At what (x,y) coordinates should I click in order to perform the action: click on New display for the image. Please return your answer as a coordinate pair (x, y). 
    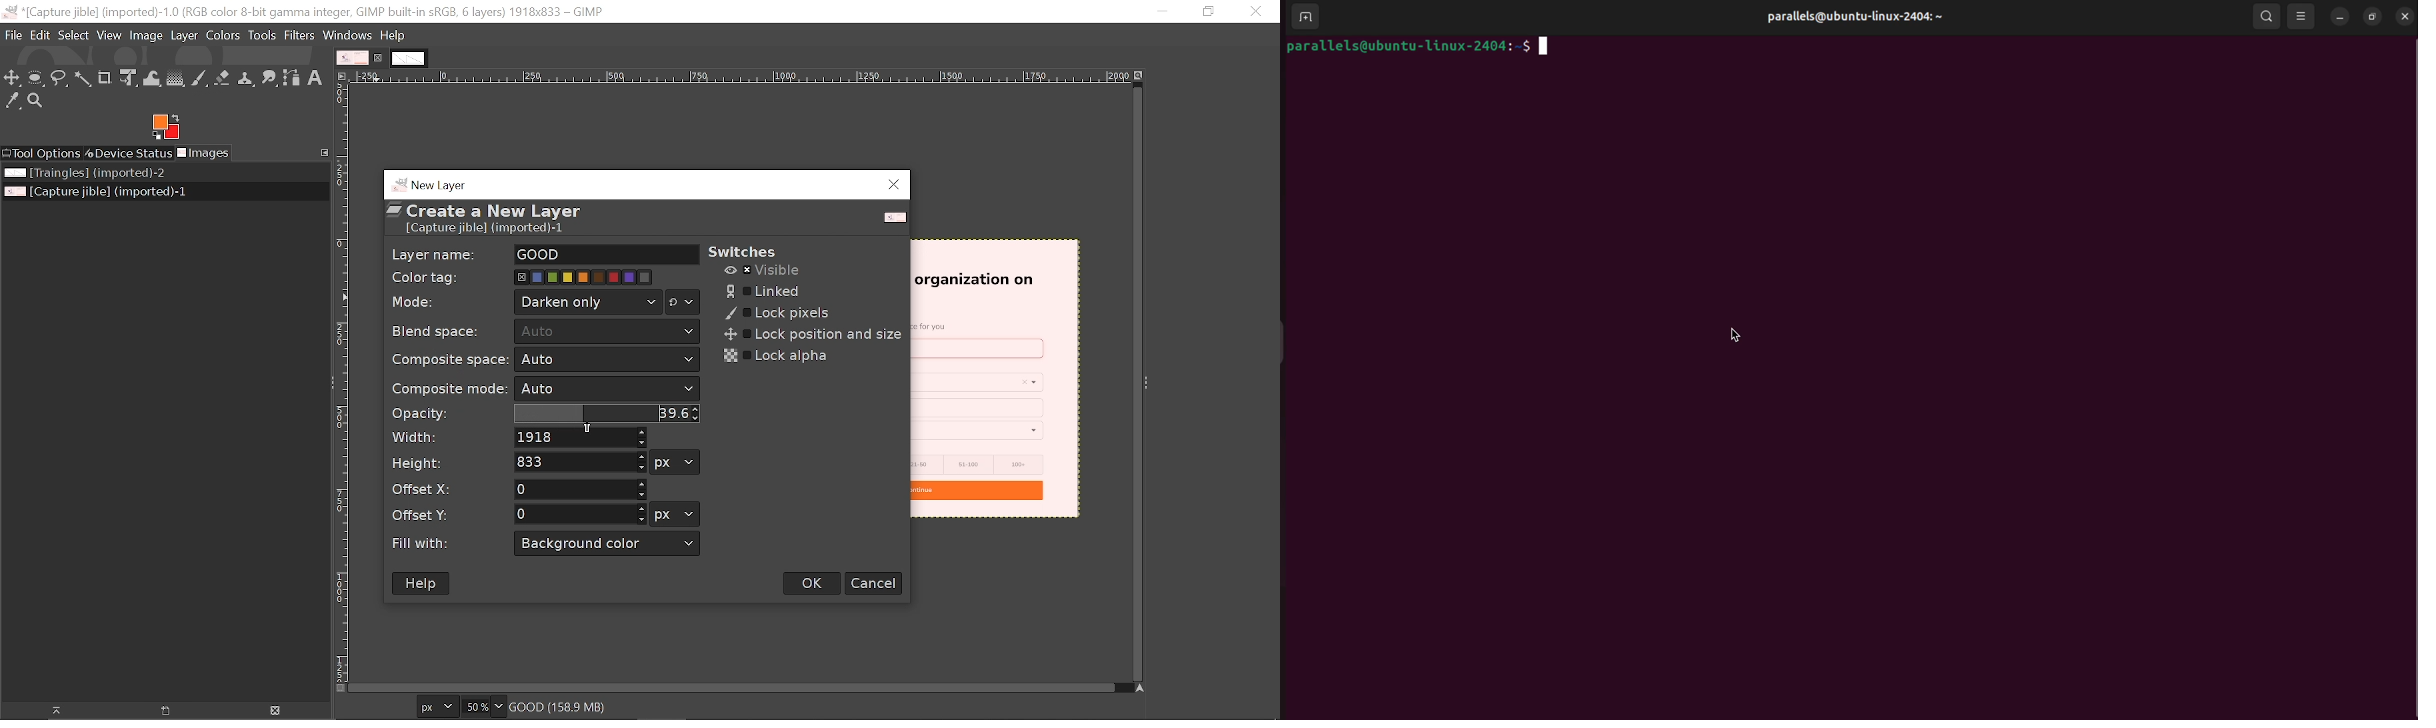
    Looking at the image, I should click on (156, 712).